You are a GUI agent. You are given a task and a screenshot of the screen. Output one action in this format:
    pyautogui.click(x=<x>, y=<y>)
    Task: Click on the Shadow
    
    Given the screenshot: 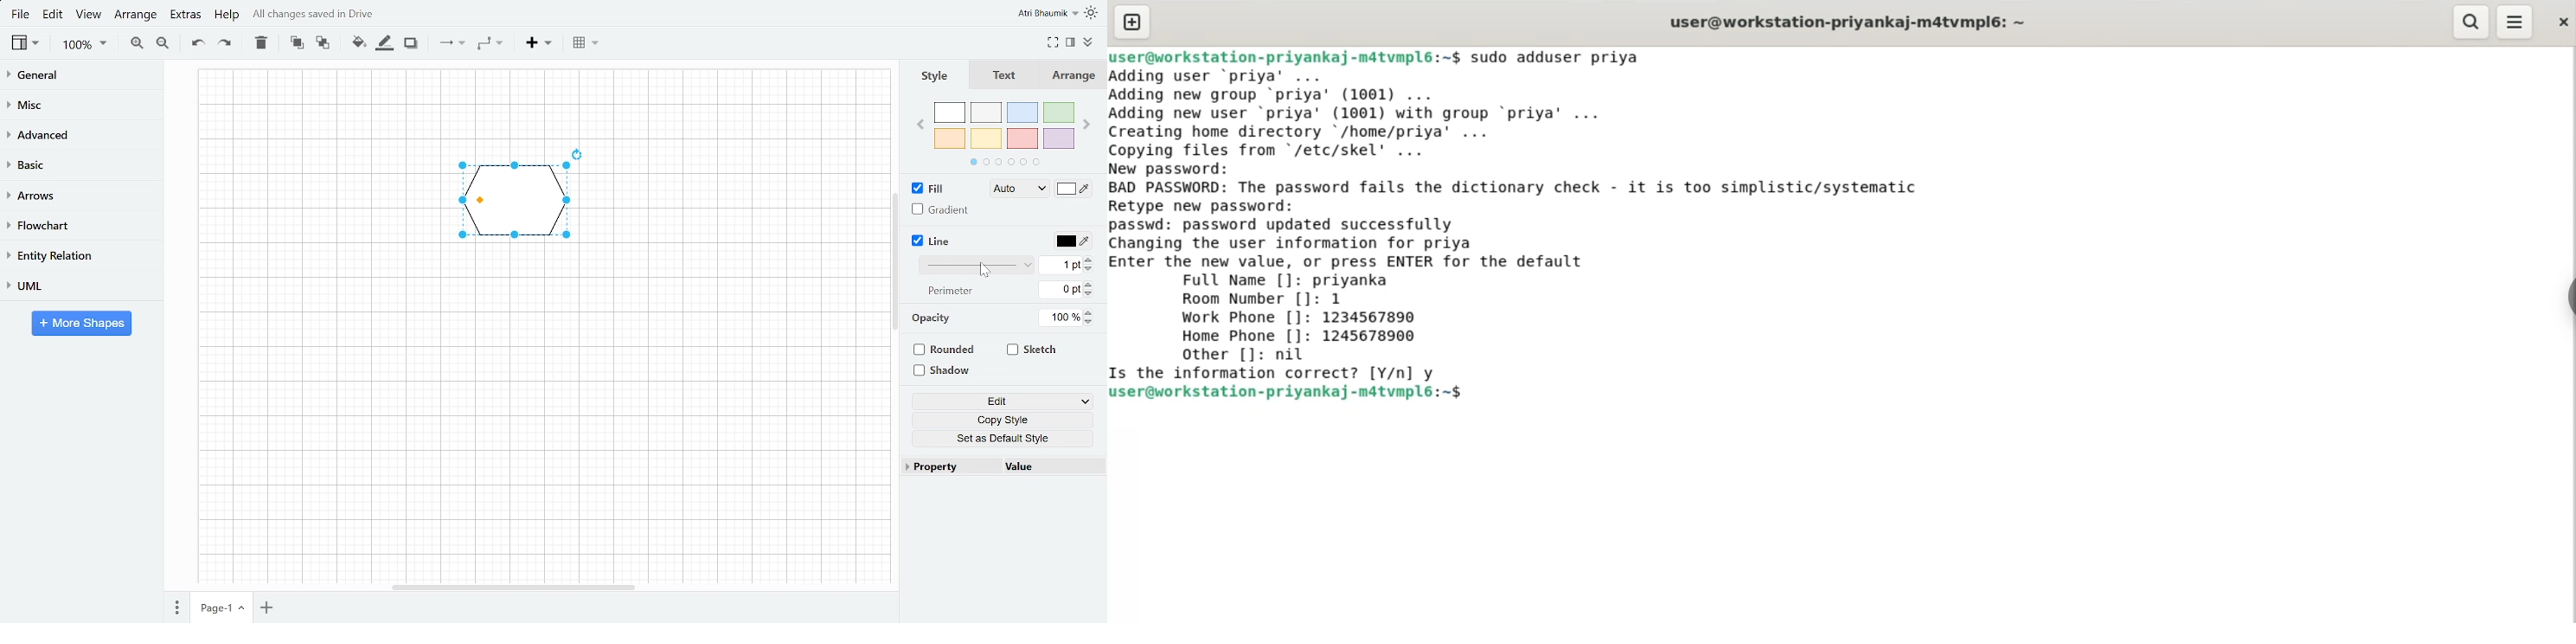 What is the action you would take?
    pyautogui.click(x=413, y=43)
    